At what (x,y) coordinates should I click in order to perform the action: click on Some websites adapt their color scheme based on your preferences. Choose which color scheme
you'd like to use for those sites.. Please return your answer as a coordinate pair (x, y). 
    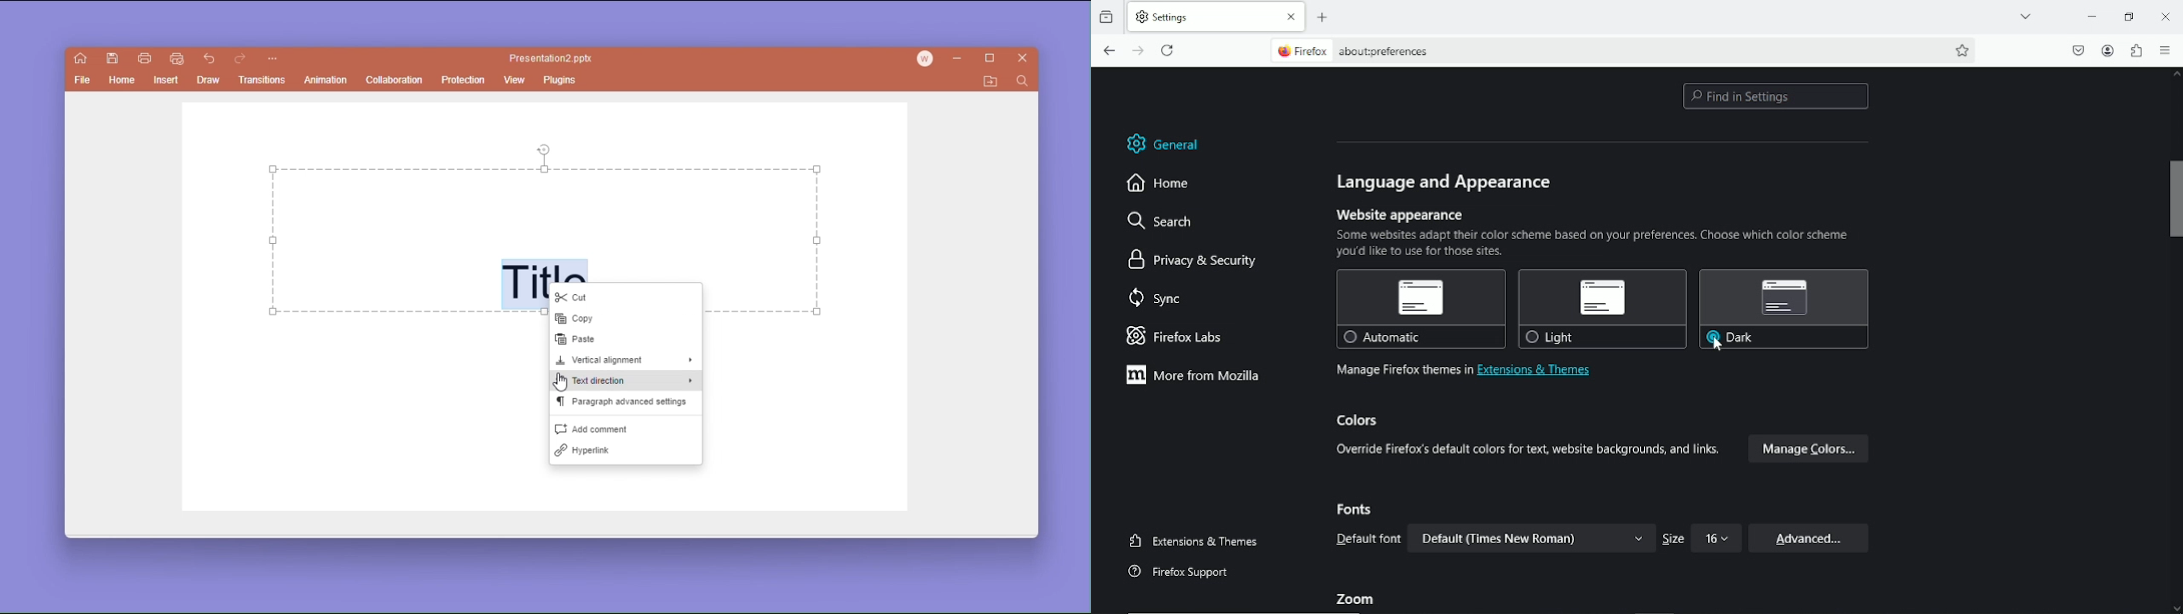
    Looking at the image, I should click on (1599, 243).